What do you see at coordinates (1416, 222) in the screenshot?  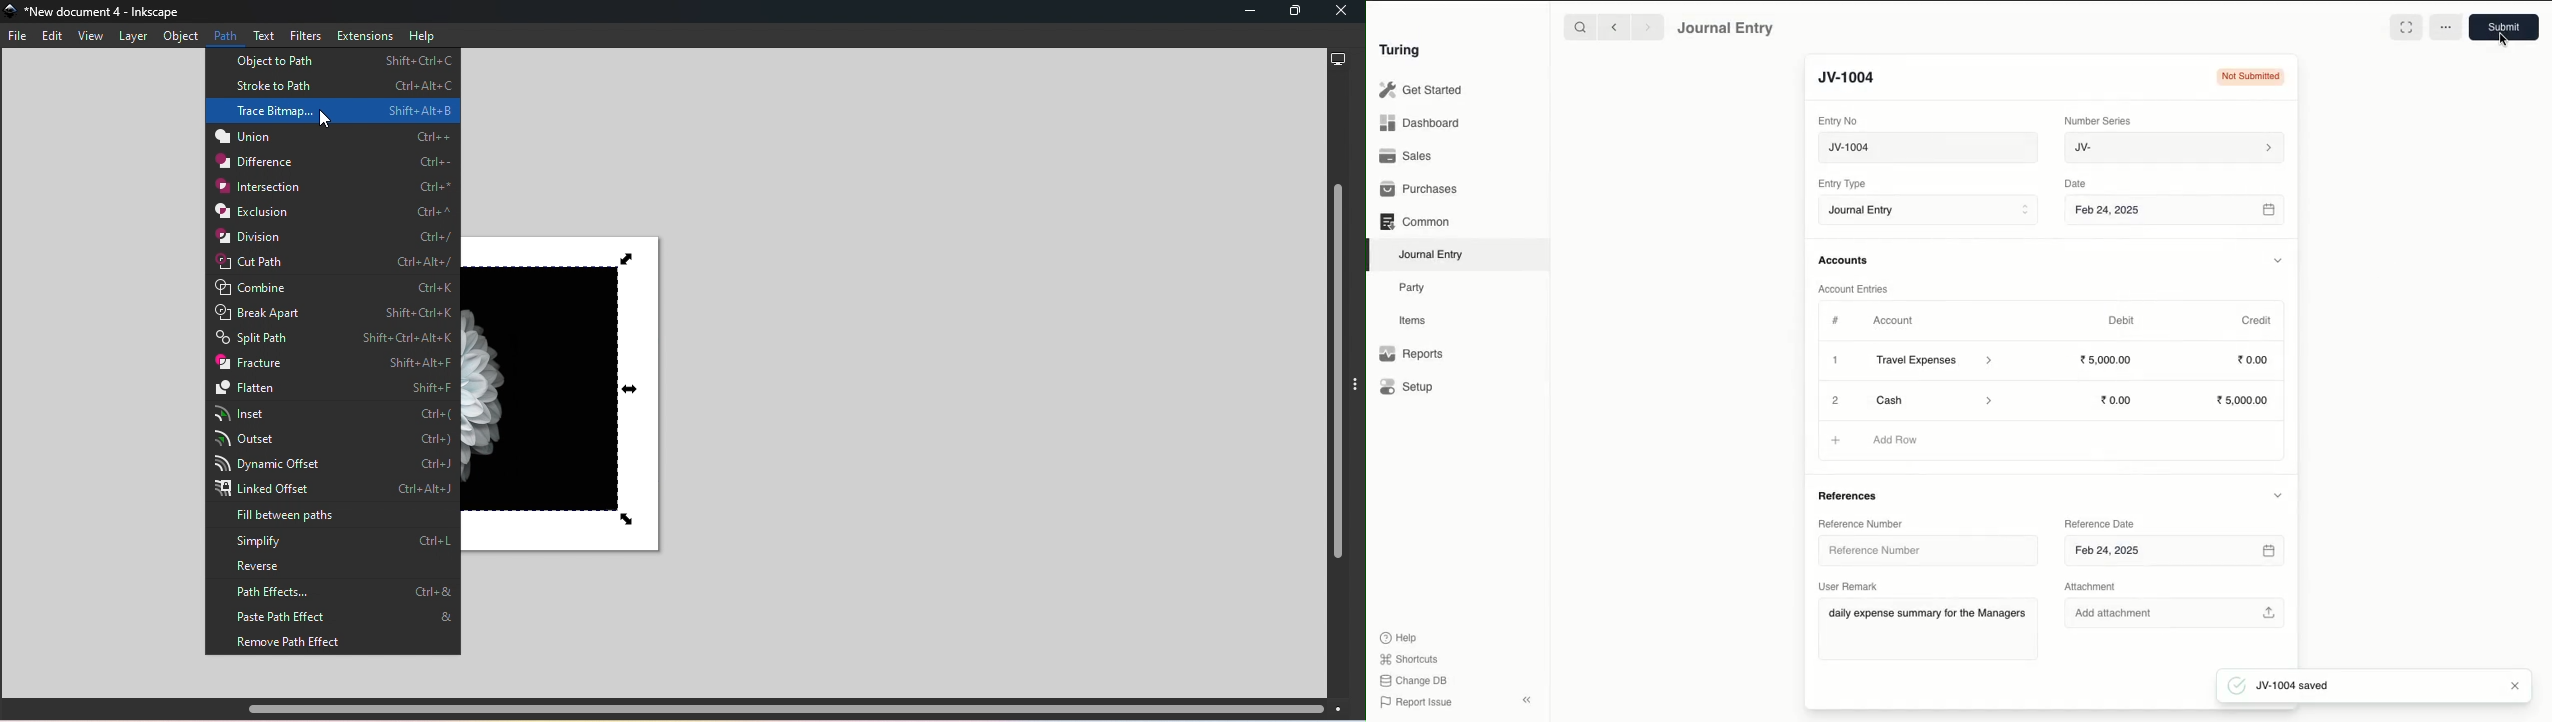 I see `Common` at bounding box center [1416, 222].